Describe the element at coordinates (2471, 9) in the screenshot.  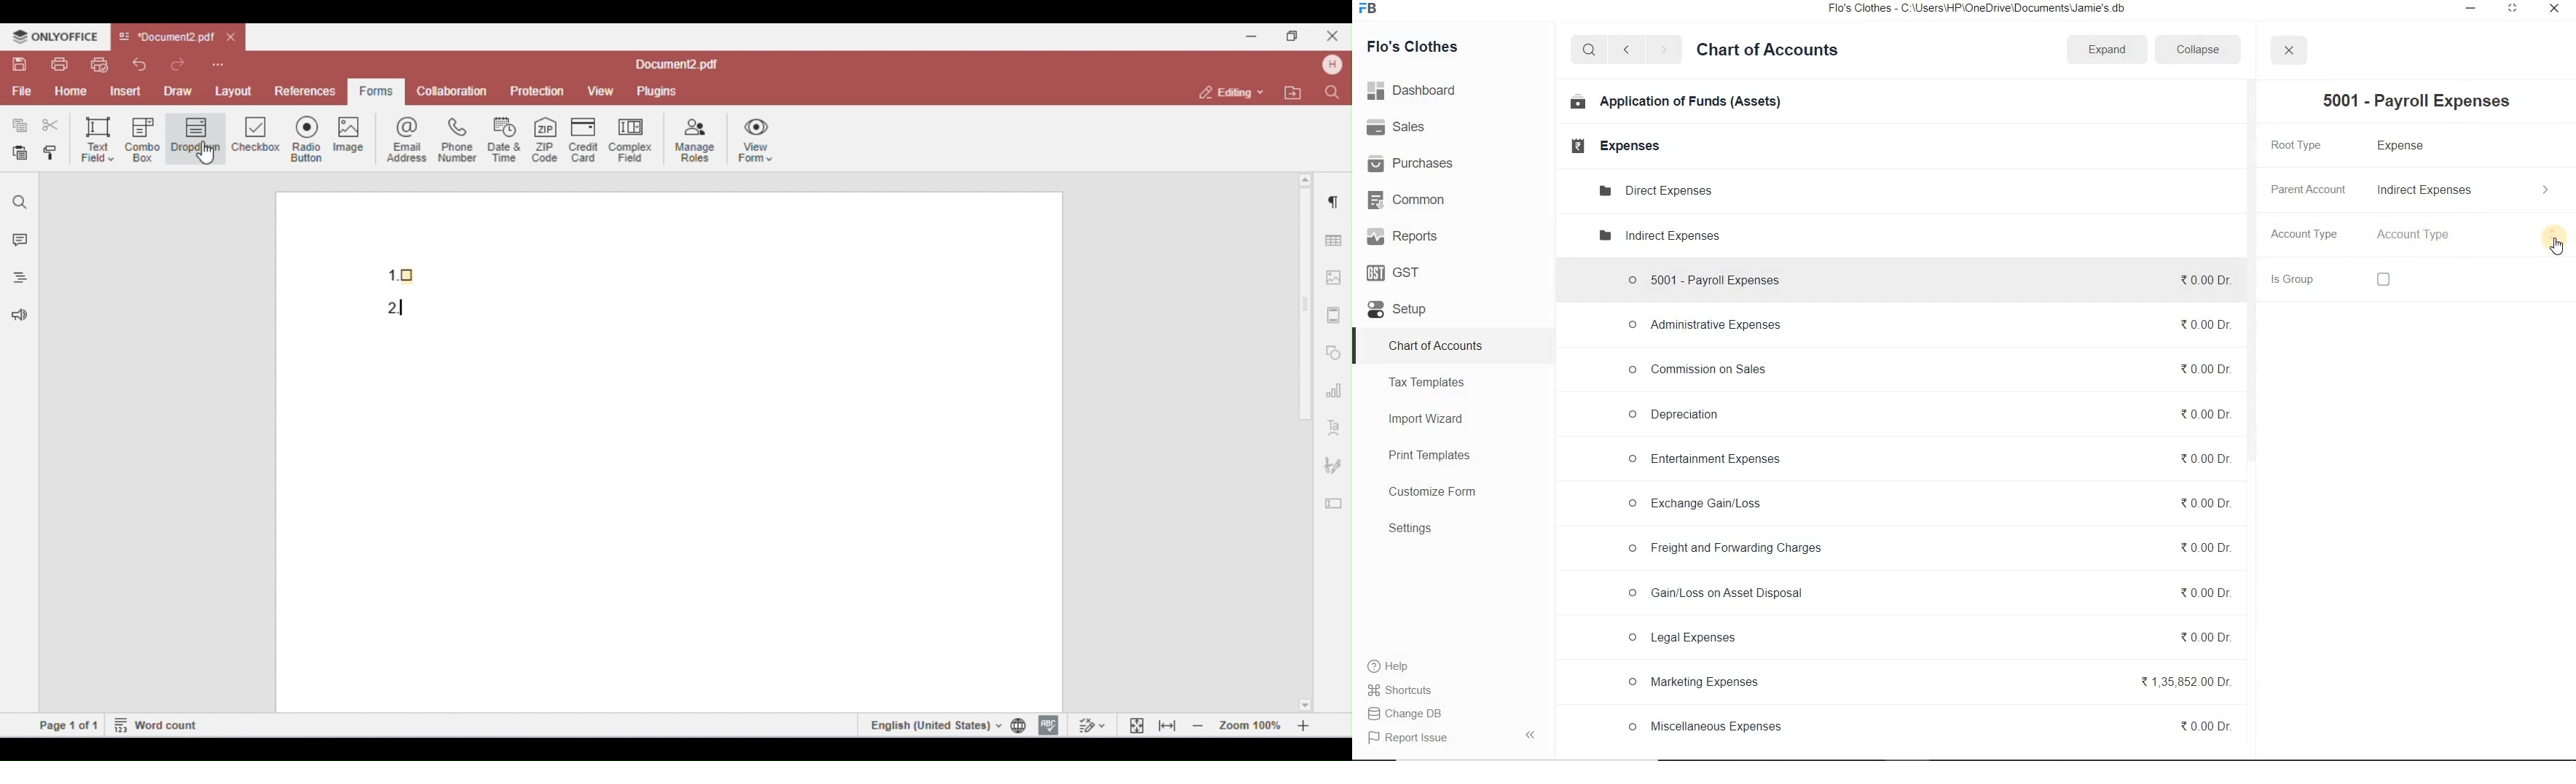
I see `minimize` at that location.